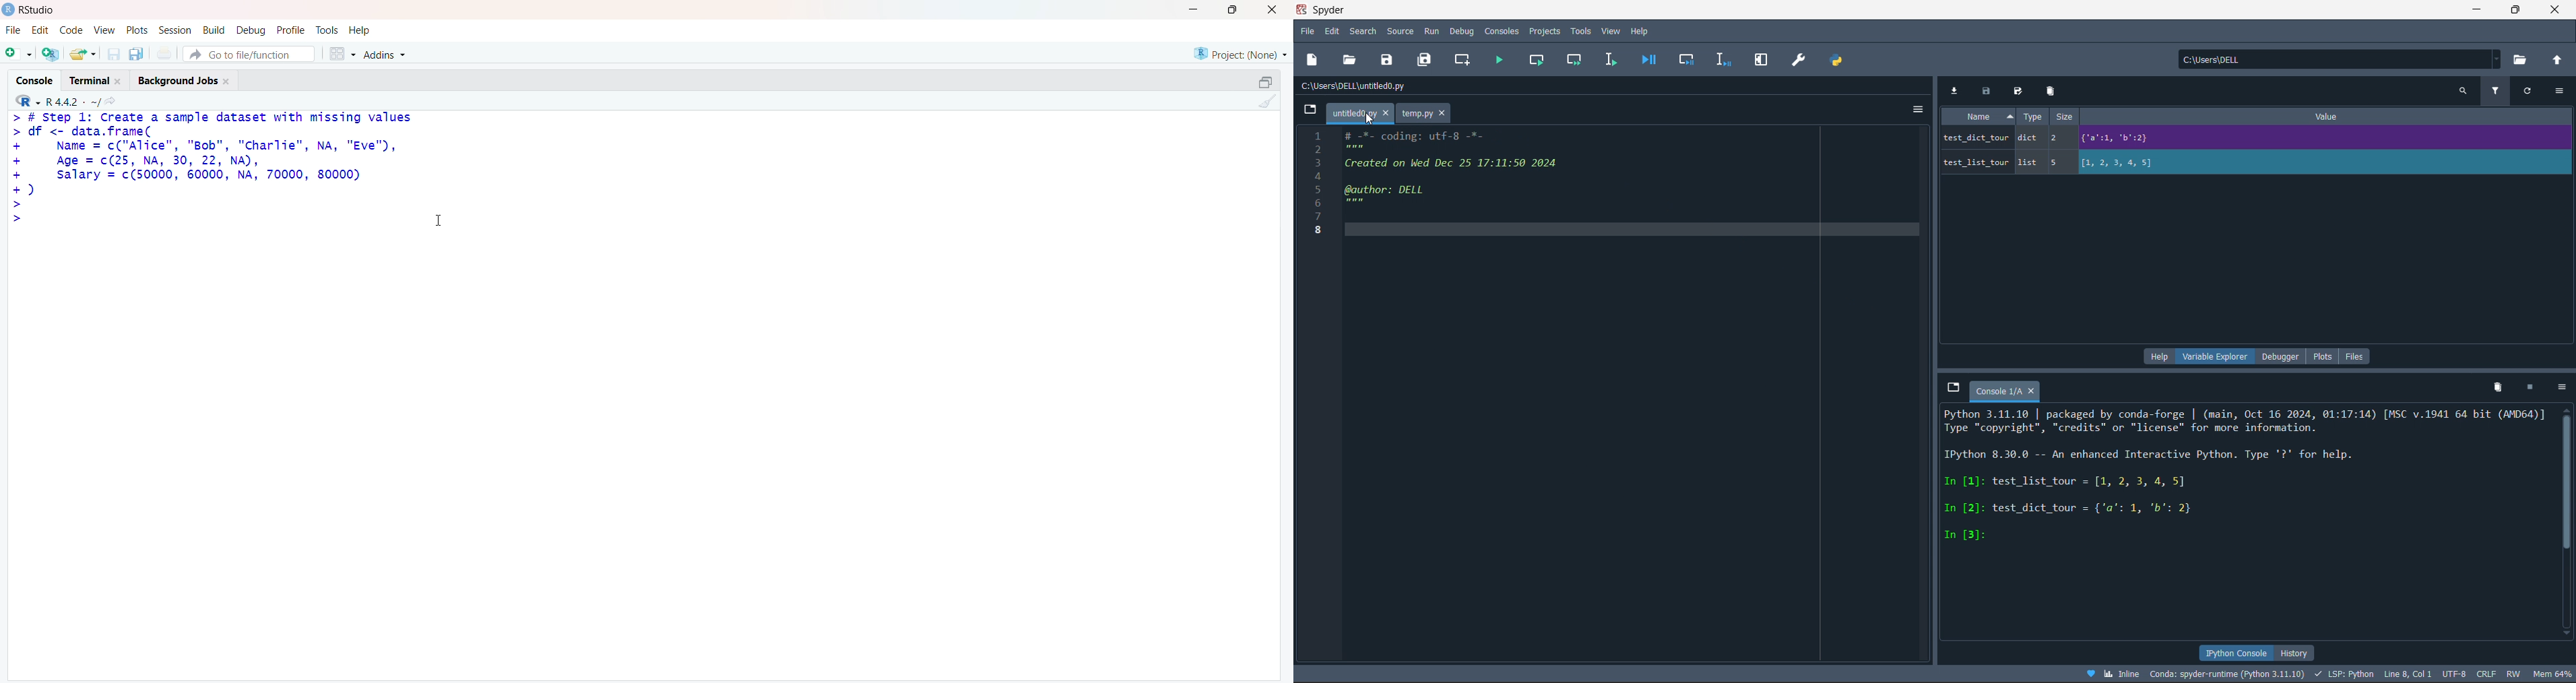 The height and width of the screenshot is (700, 2576). Describe the element at coordinates (1462, 31) in the screenshot. I see `debug` at that location.